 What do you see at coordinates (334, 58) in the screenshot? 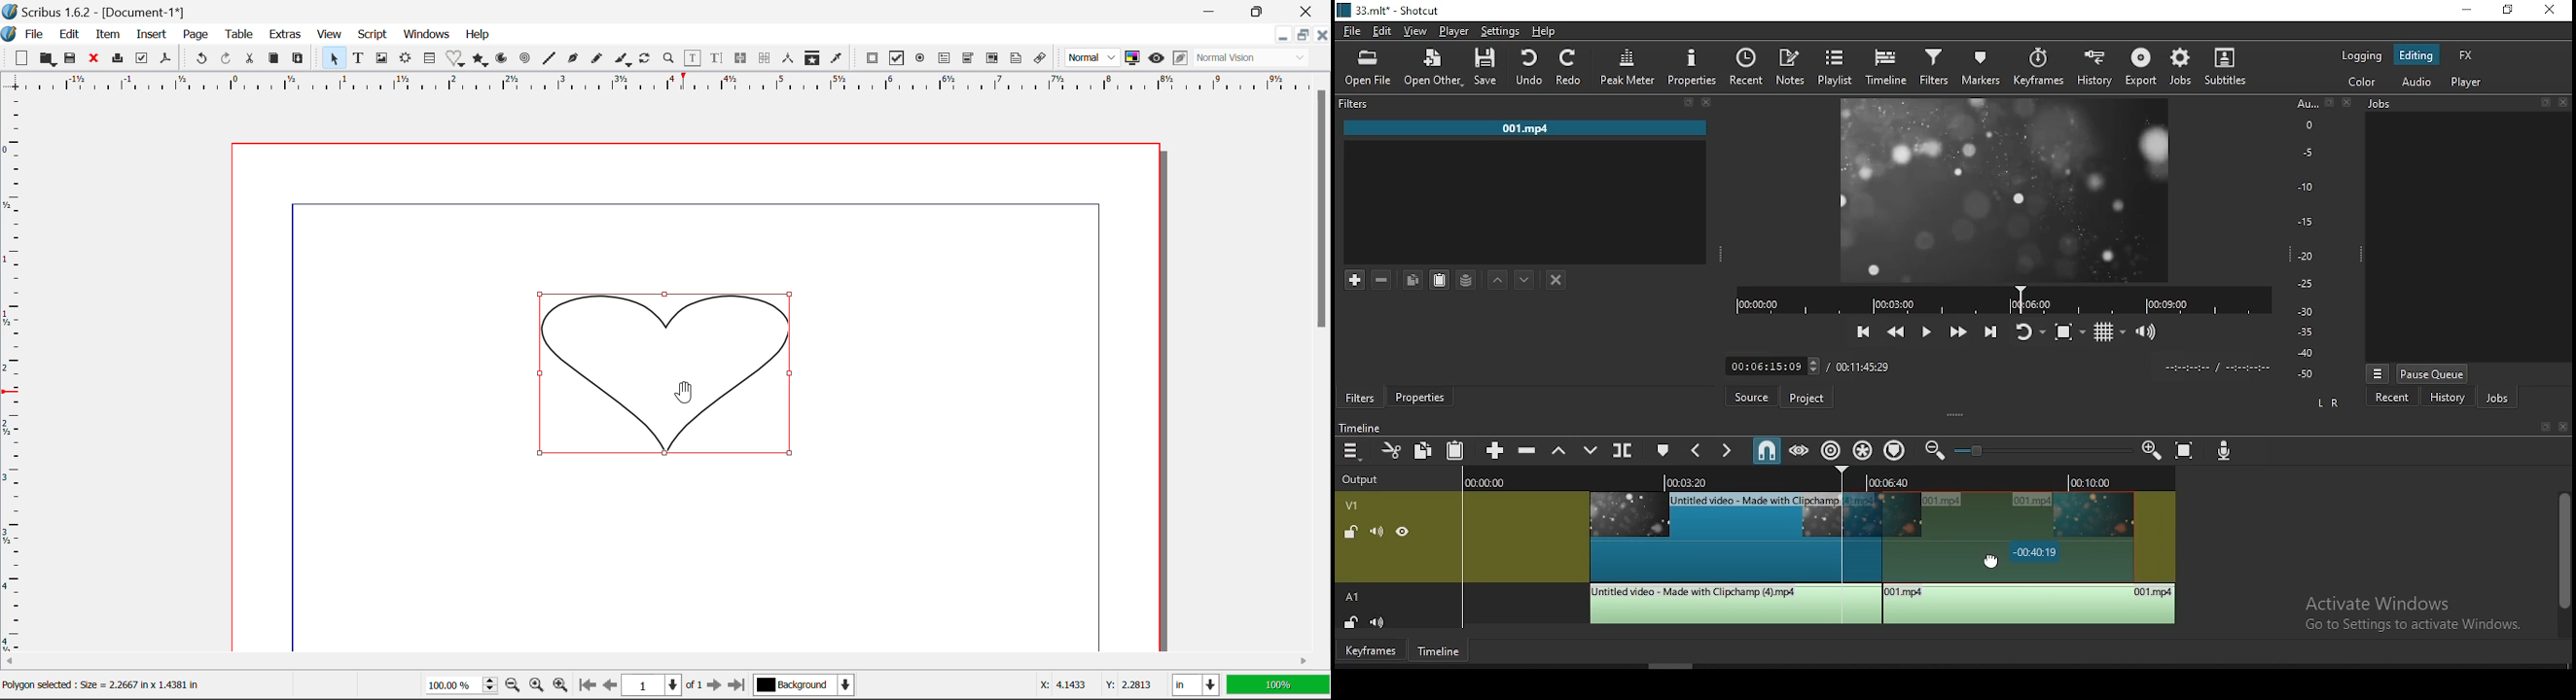
I see `Select` at bounding box center [334, 58].